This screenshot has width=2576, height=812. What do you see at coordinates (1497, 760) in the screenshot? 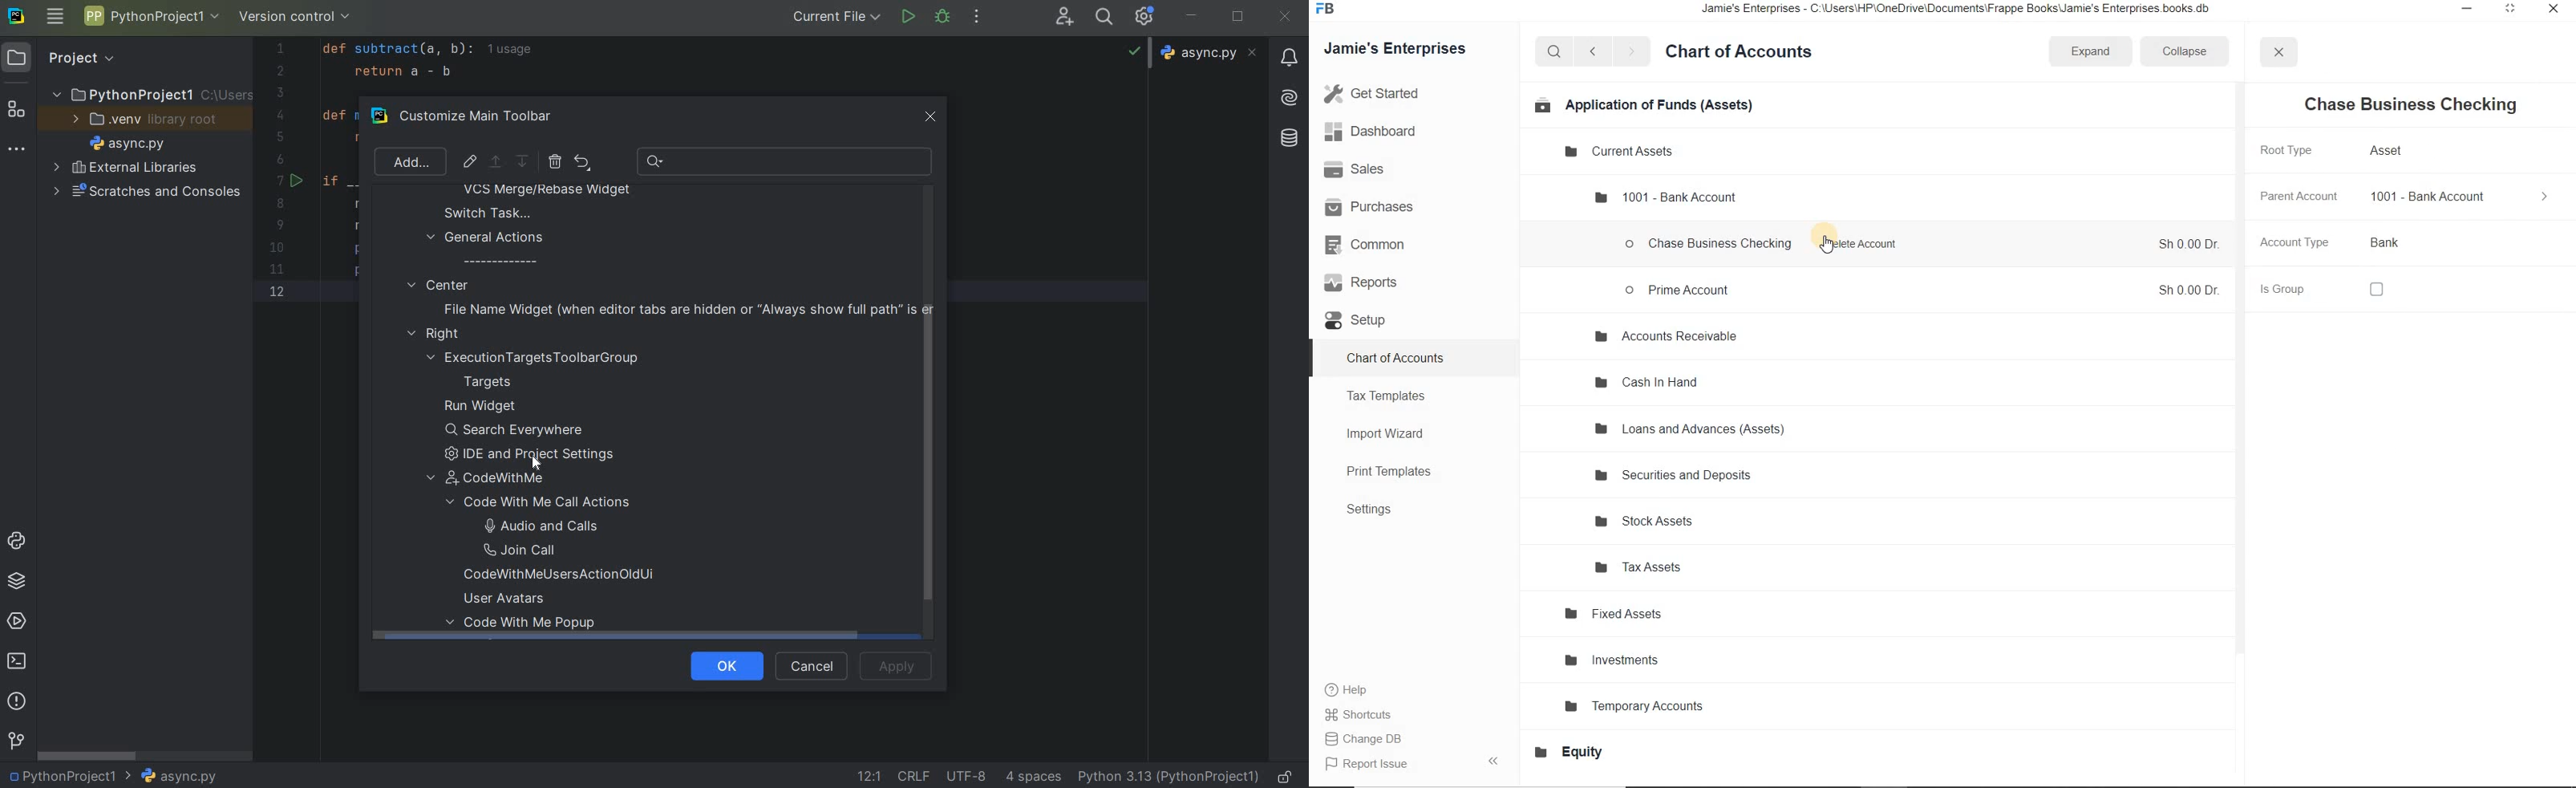
I see `expand` at bounding box center [1497, 760].